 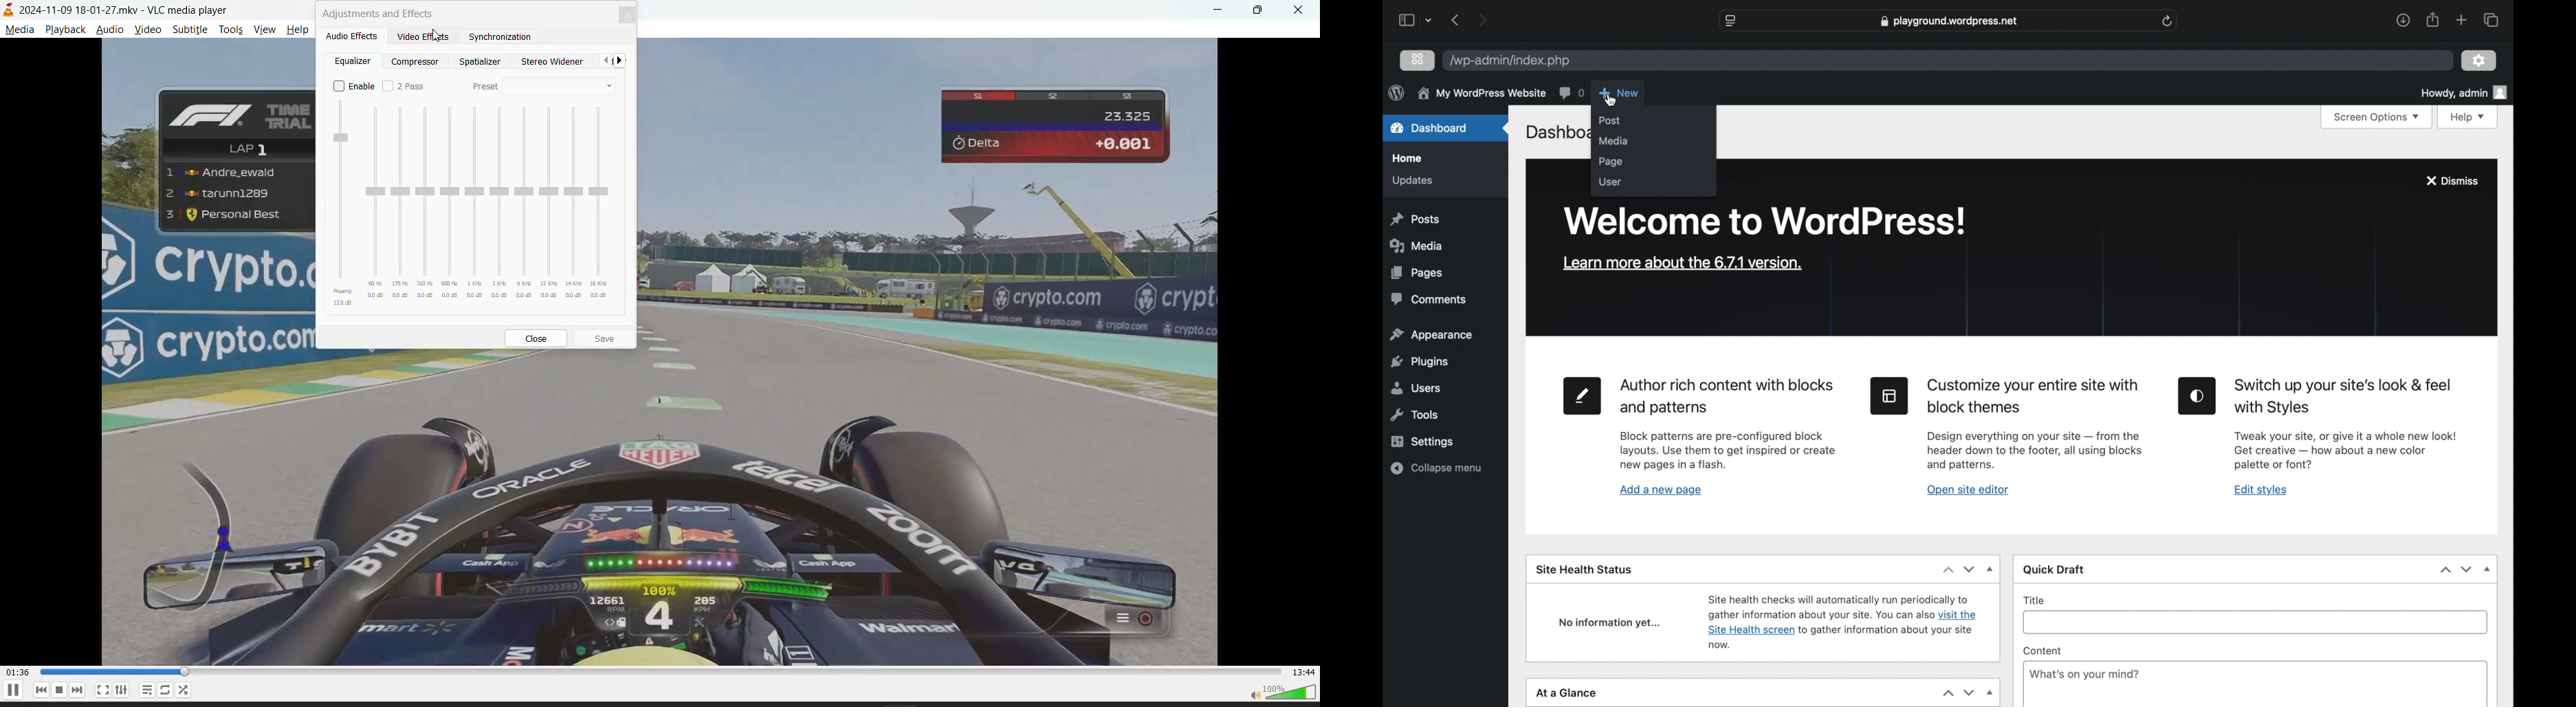 What do you see at coordinates (1482, 94) in the screenshot?
I see `my wordpress website` at bounding box center [1482, 94].